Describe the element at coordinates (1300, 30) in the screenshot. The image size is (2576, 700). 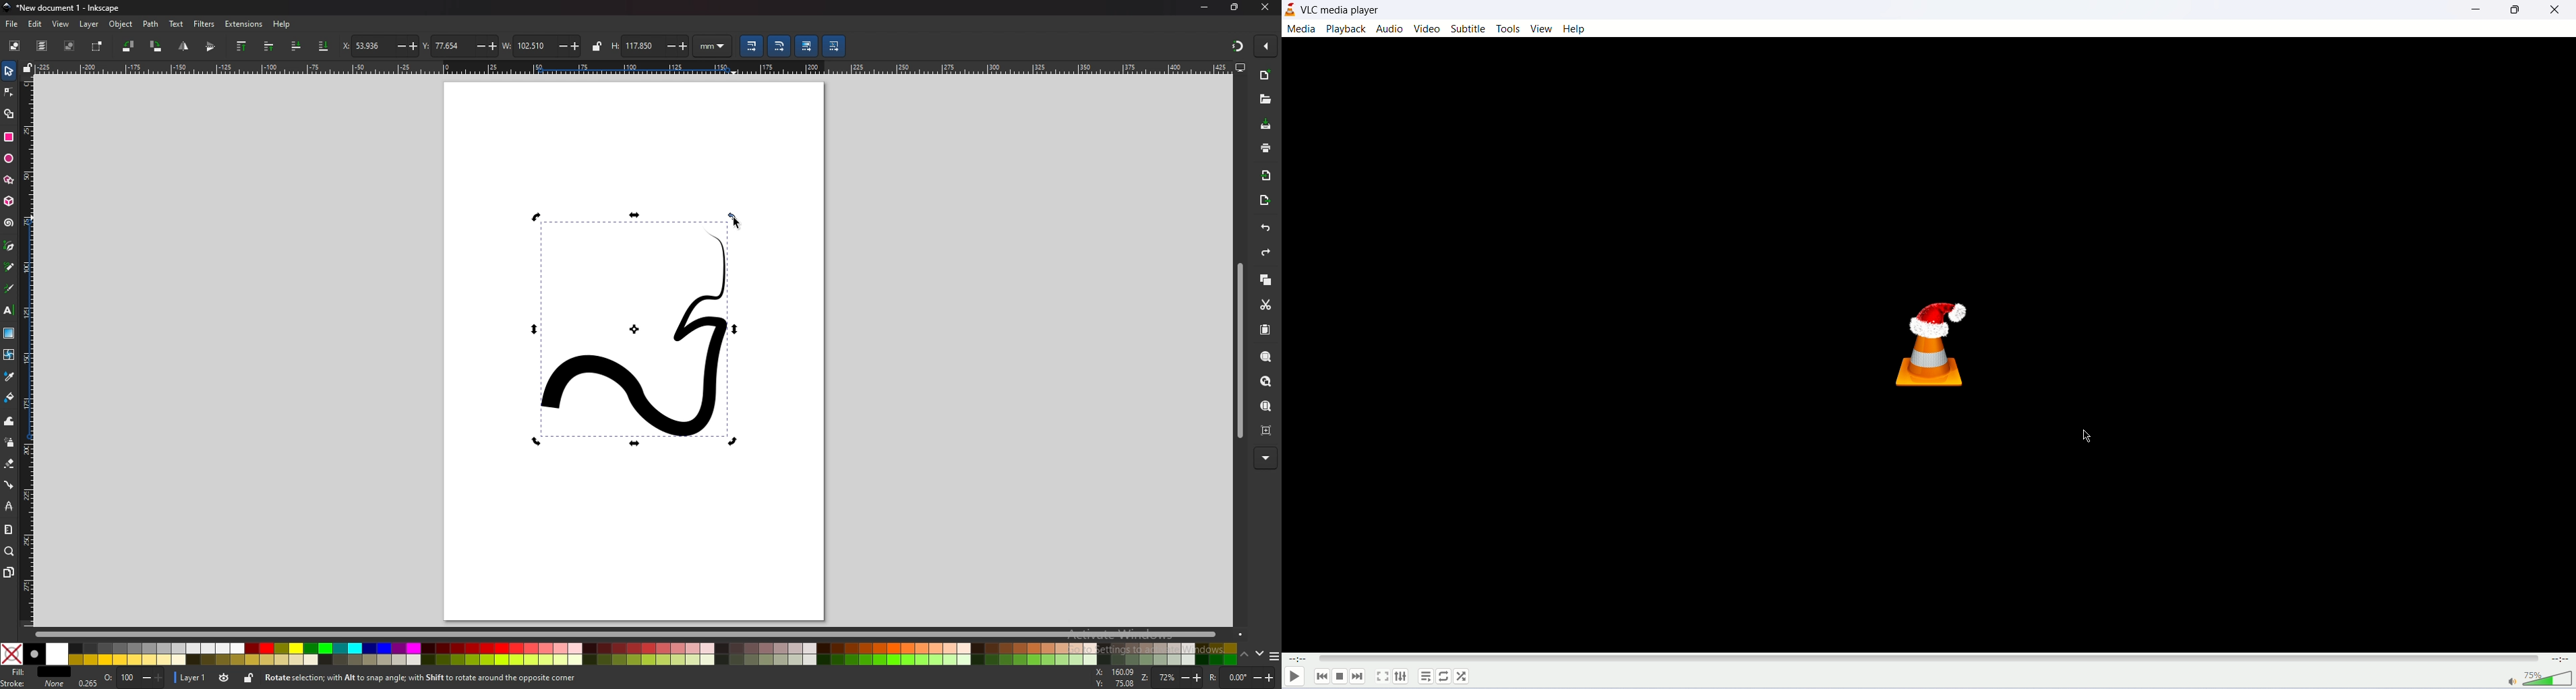
I see `media` at that location.